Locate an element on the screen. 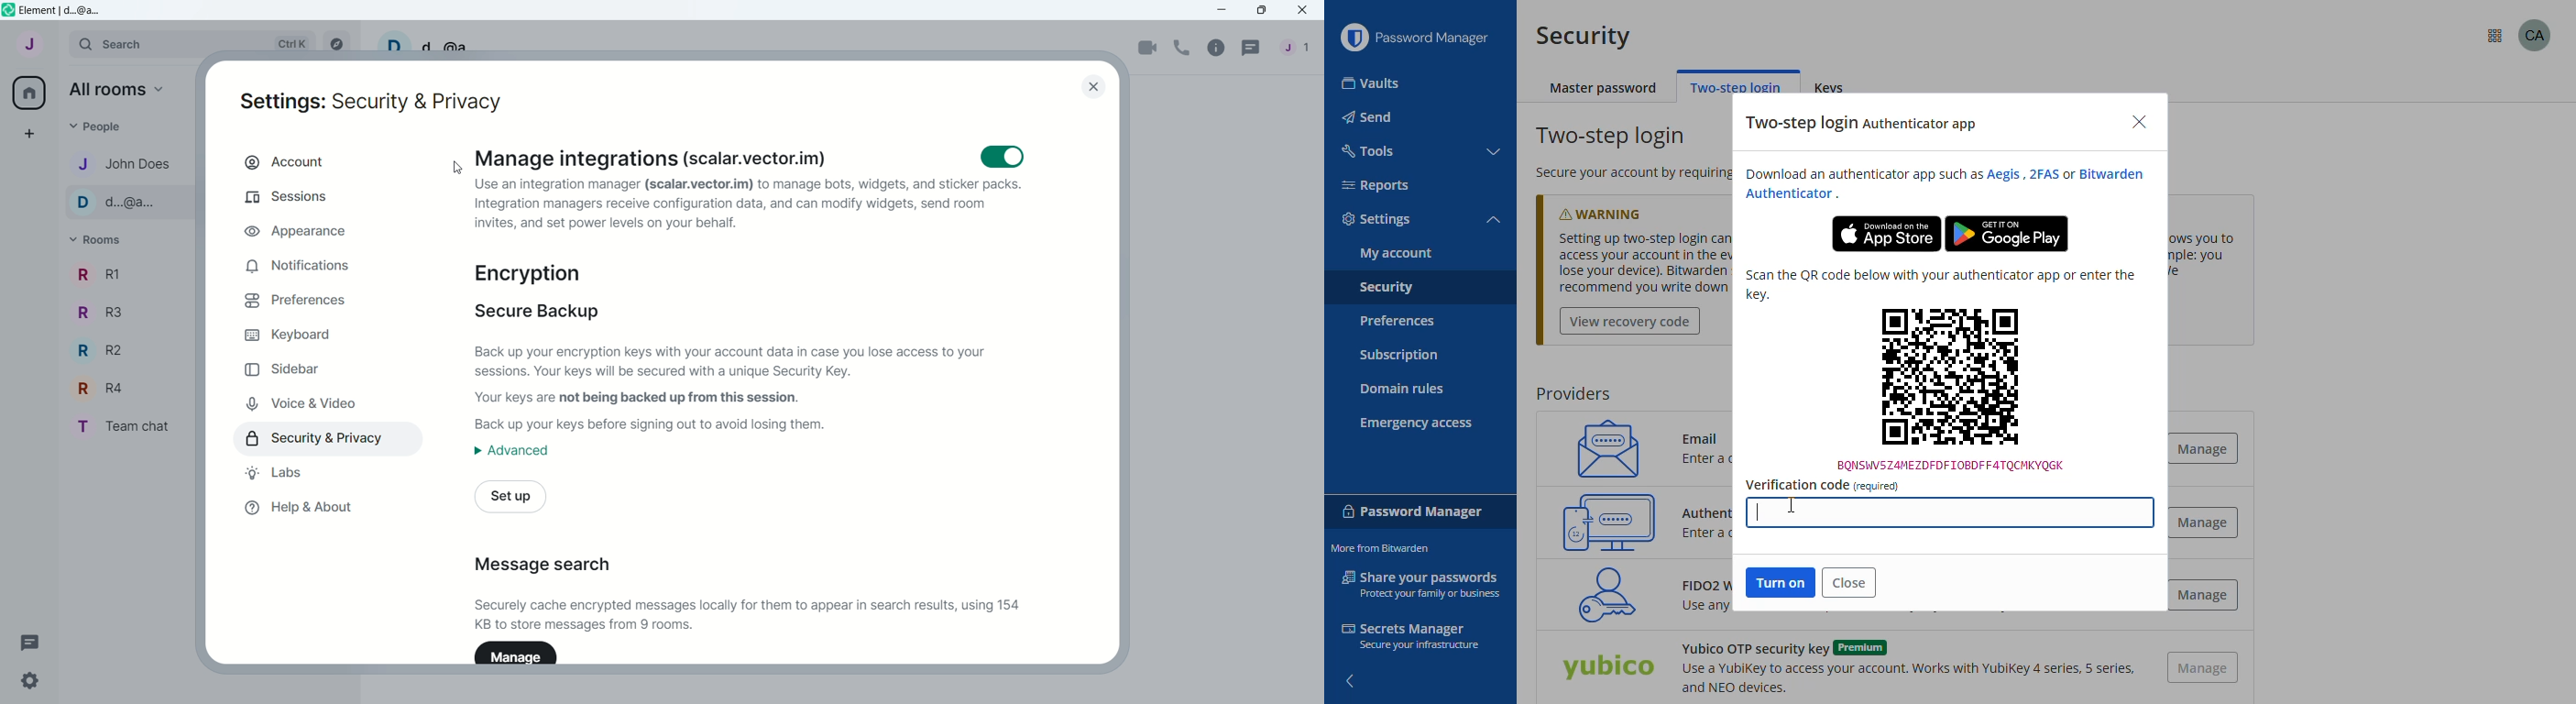 This screenshot has height=728, width=2576. J John Does is located at coordinates (124, 164).